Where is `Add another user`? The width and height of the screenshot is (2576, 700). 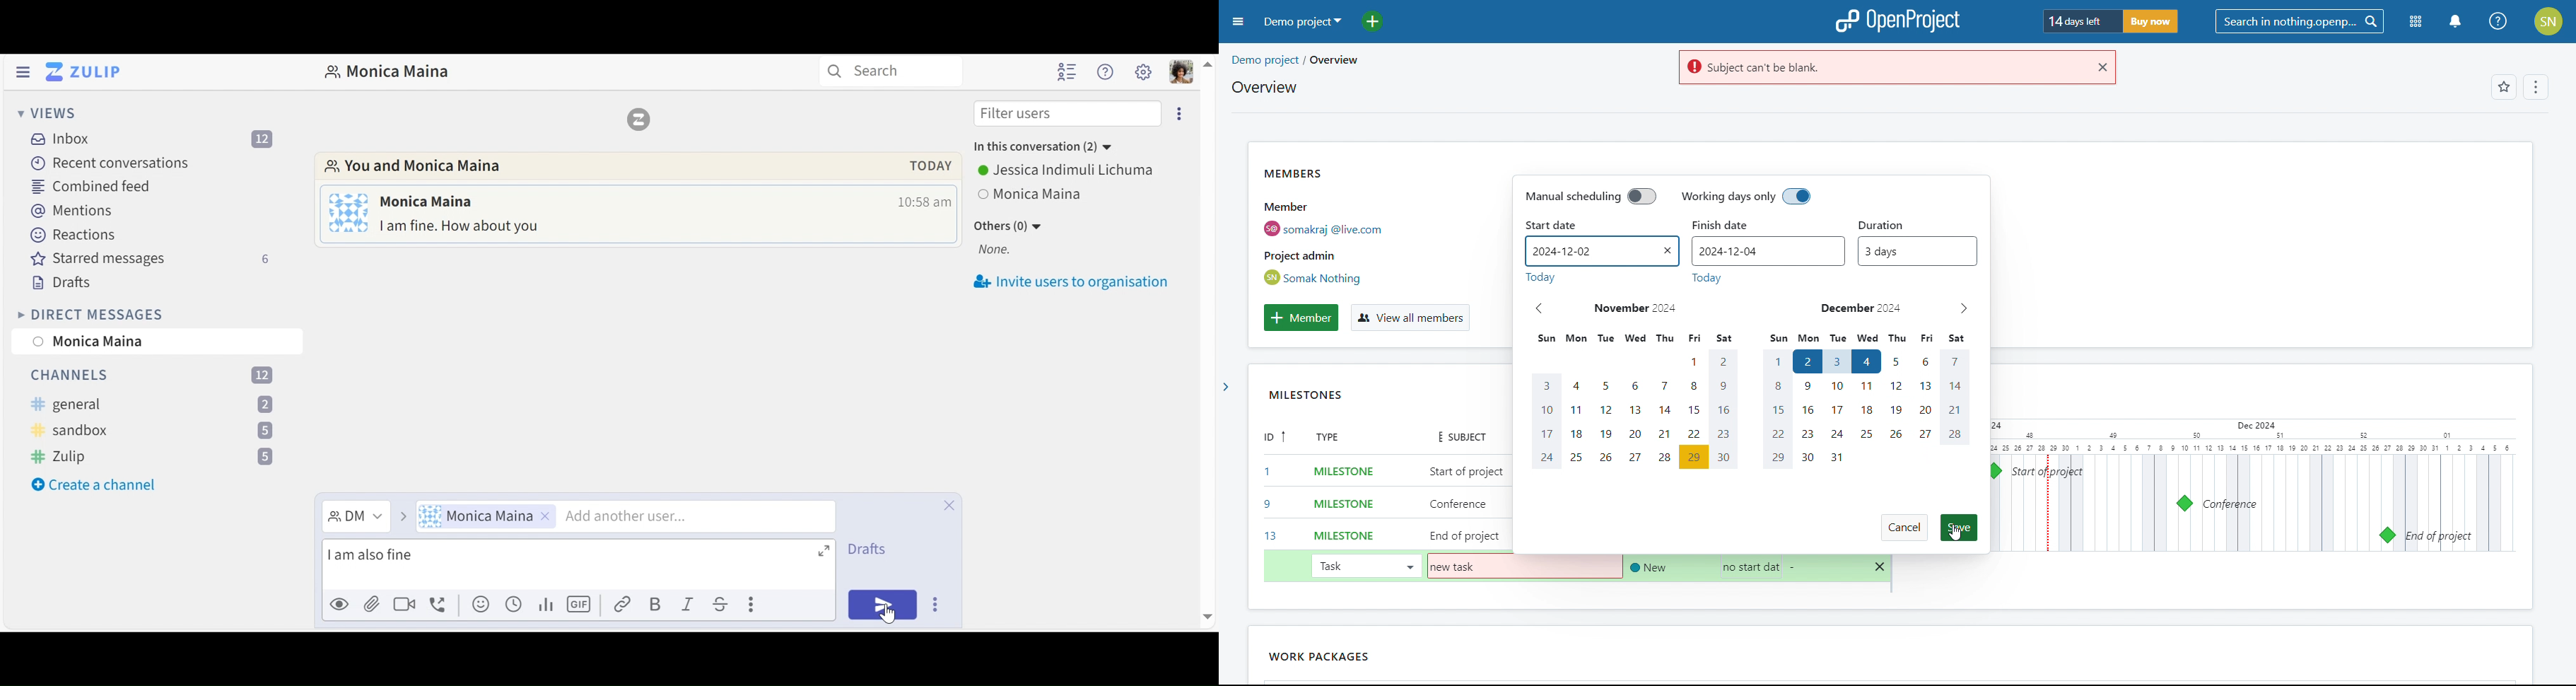 Add another user is located at coordinates (691, 515).